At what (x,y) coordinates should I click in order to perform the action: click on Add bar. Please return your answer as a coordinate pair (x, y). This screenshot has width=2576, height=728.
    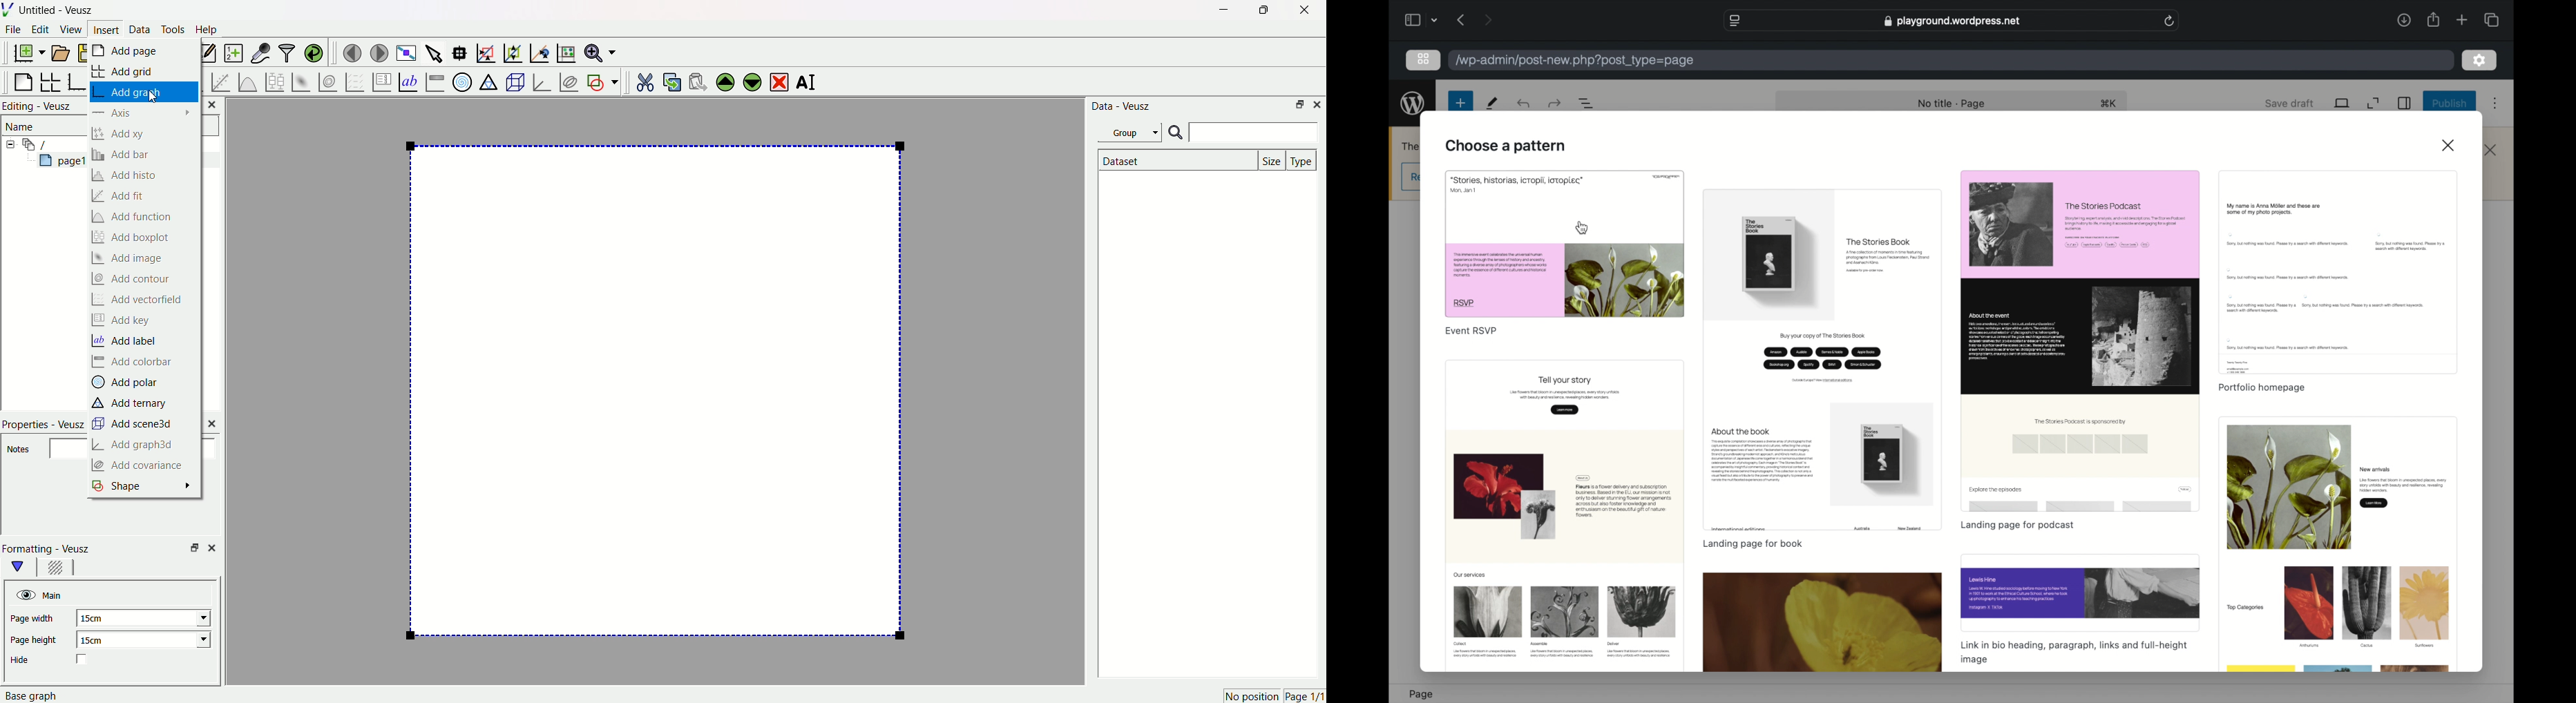
    Looking at the image, I should click on (128, 154).